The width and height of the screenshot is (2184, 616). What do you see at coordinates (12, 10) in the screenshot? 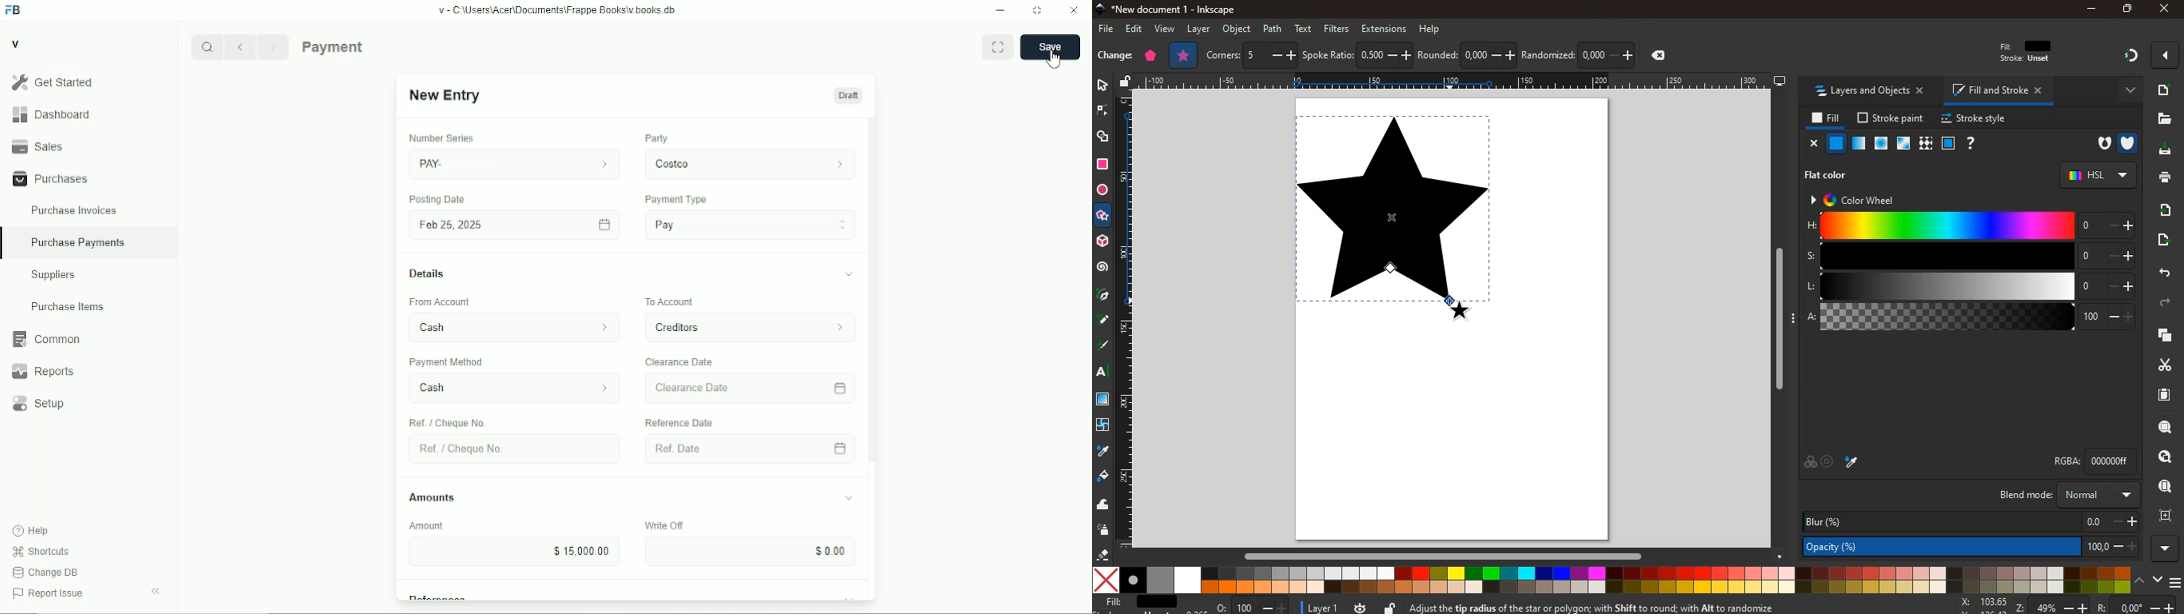
I see `Frappe Books logo` at bounding box center [12, 10].